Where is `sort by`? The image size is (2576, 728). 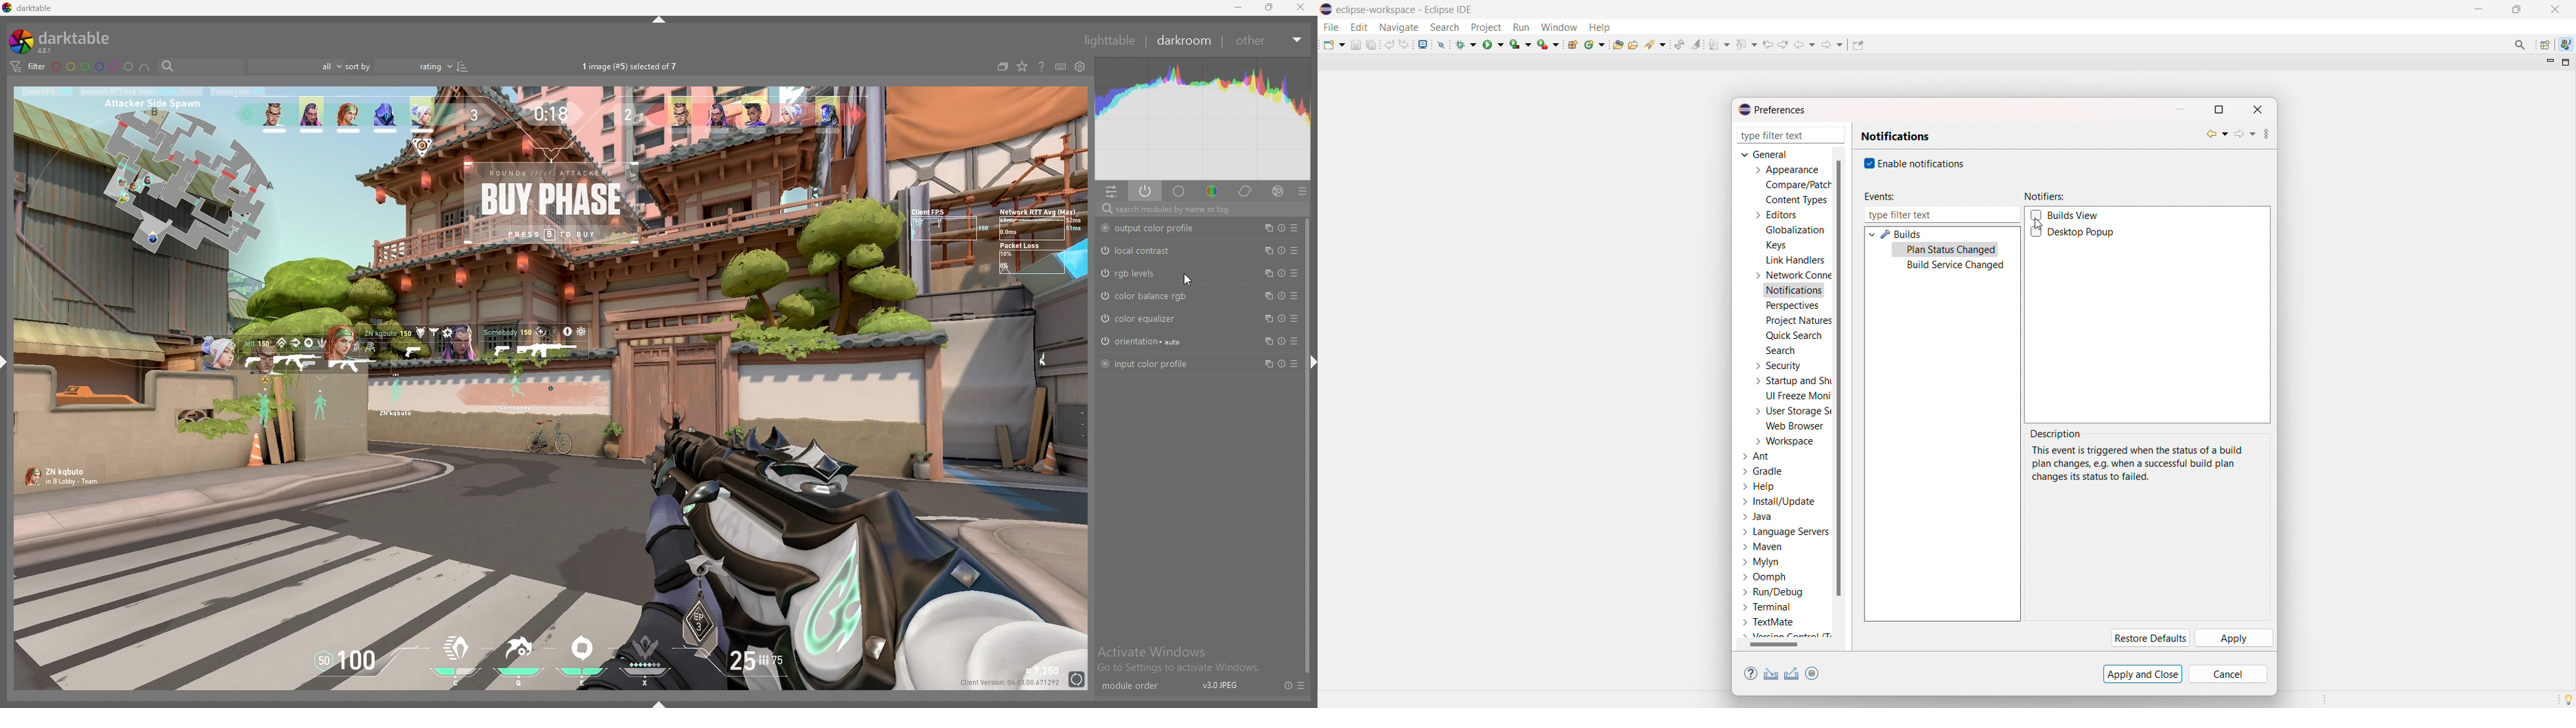 sort by is located at coordinates (399, 66).